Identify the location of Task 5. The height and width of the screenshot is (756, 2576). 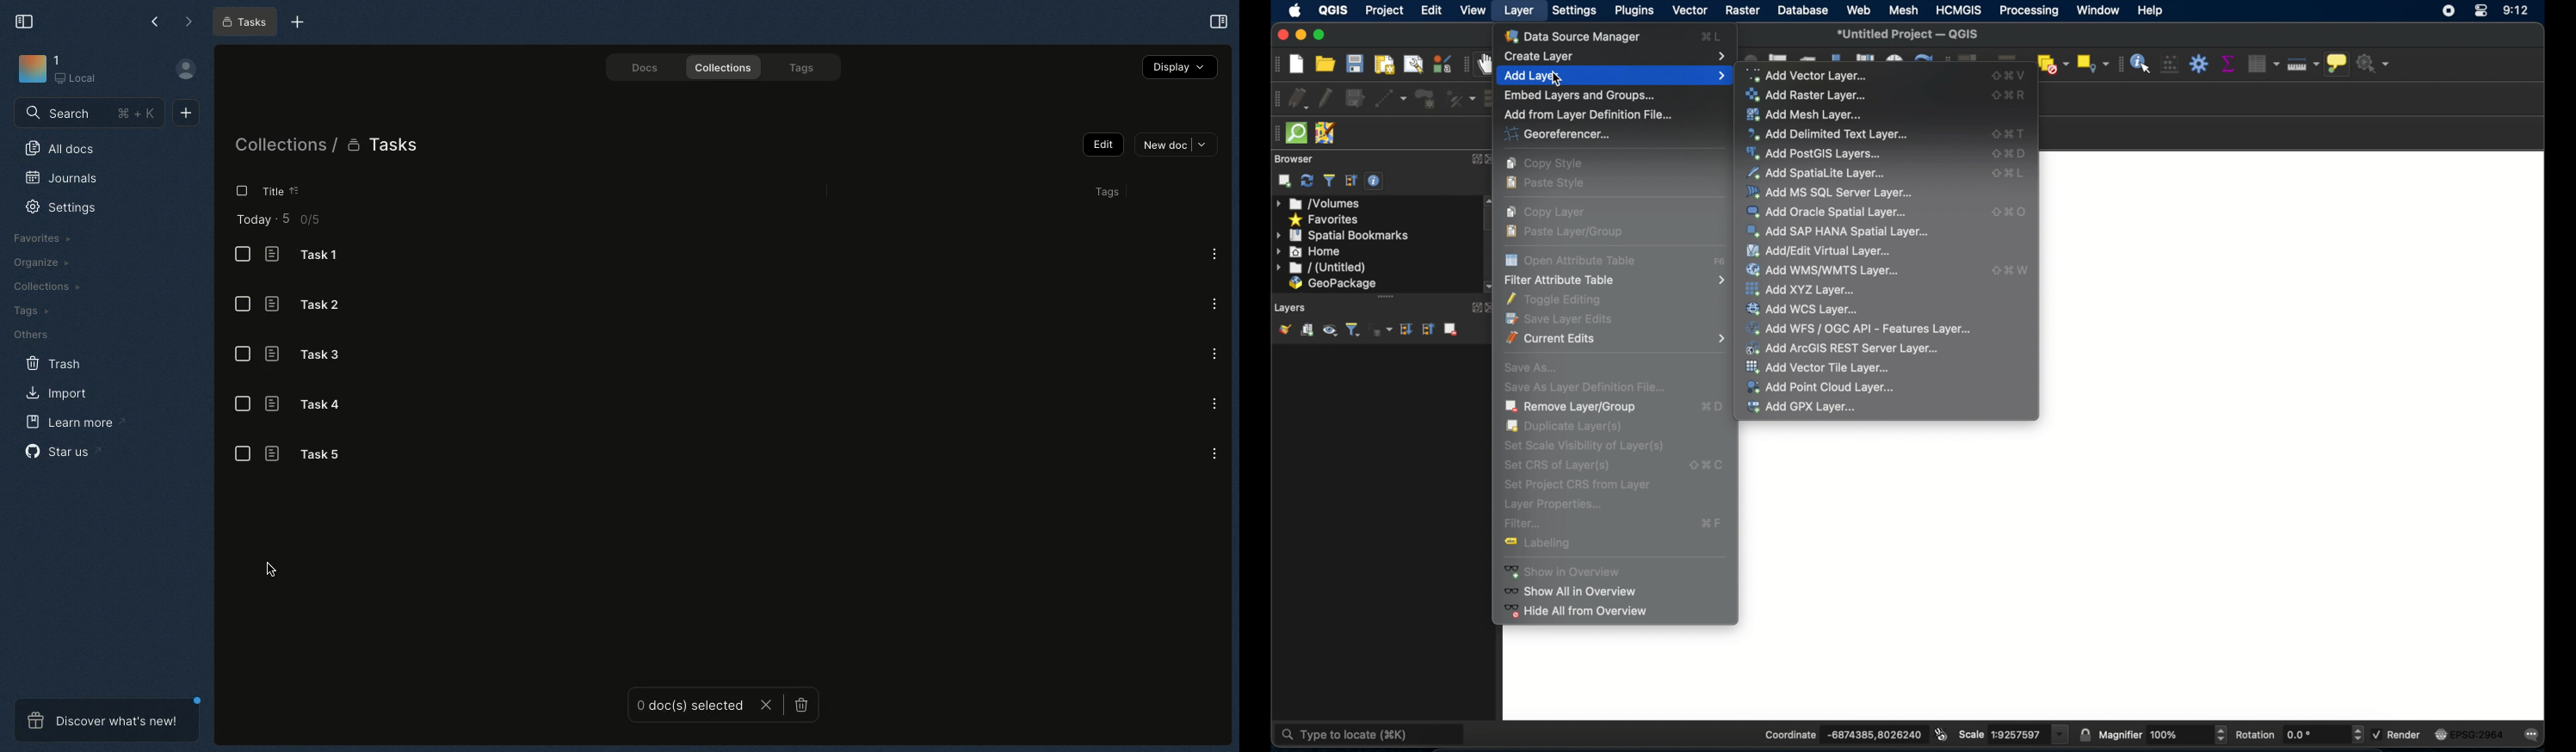
(316, 454).